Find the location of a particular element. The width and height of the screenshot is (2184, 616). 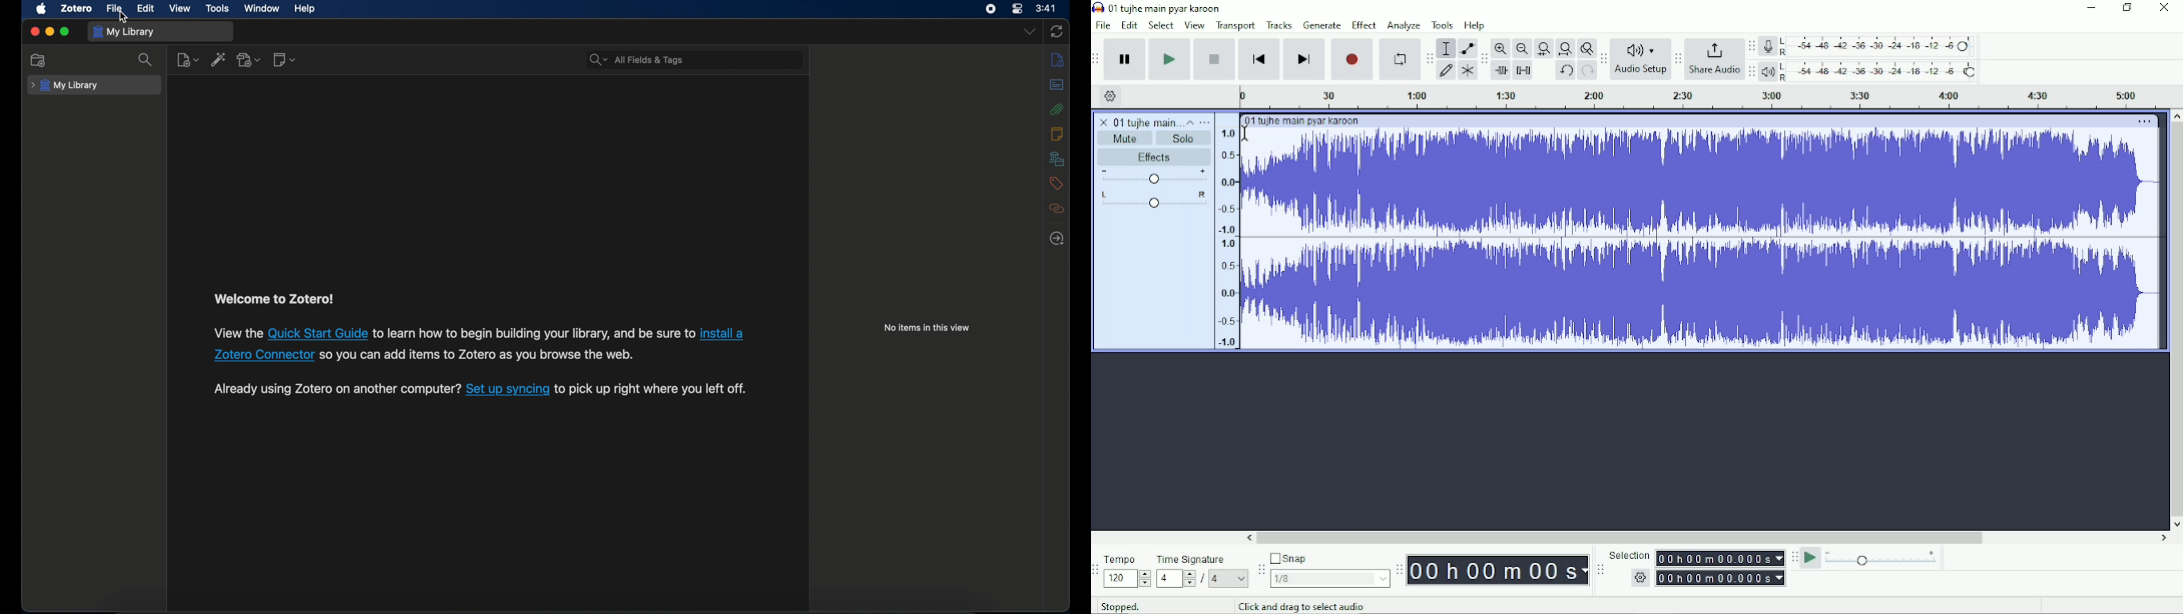

Audacity playback meter toolbar is located at coordinates (1751, 73).